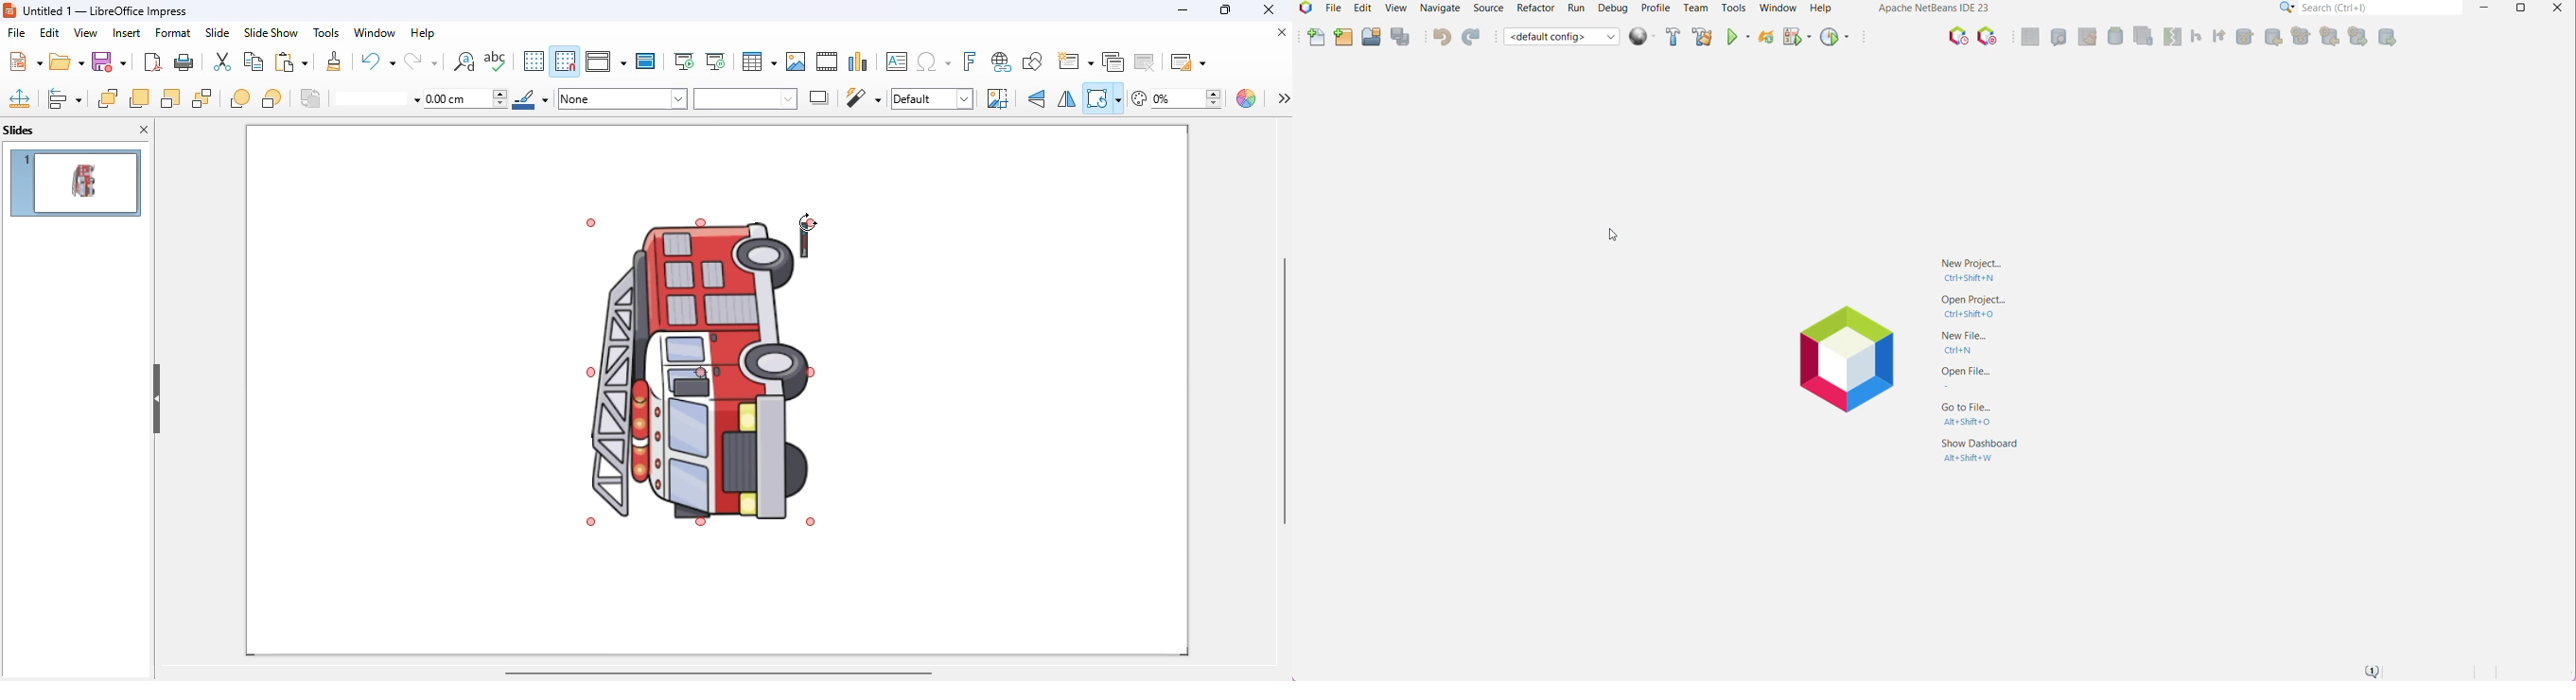 This screenshot has width=2576, height=700. What do you see at coordinates (272, 97) in the screenshot?
I see `behind objects` at bounding box center [272, 97].